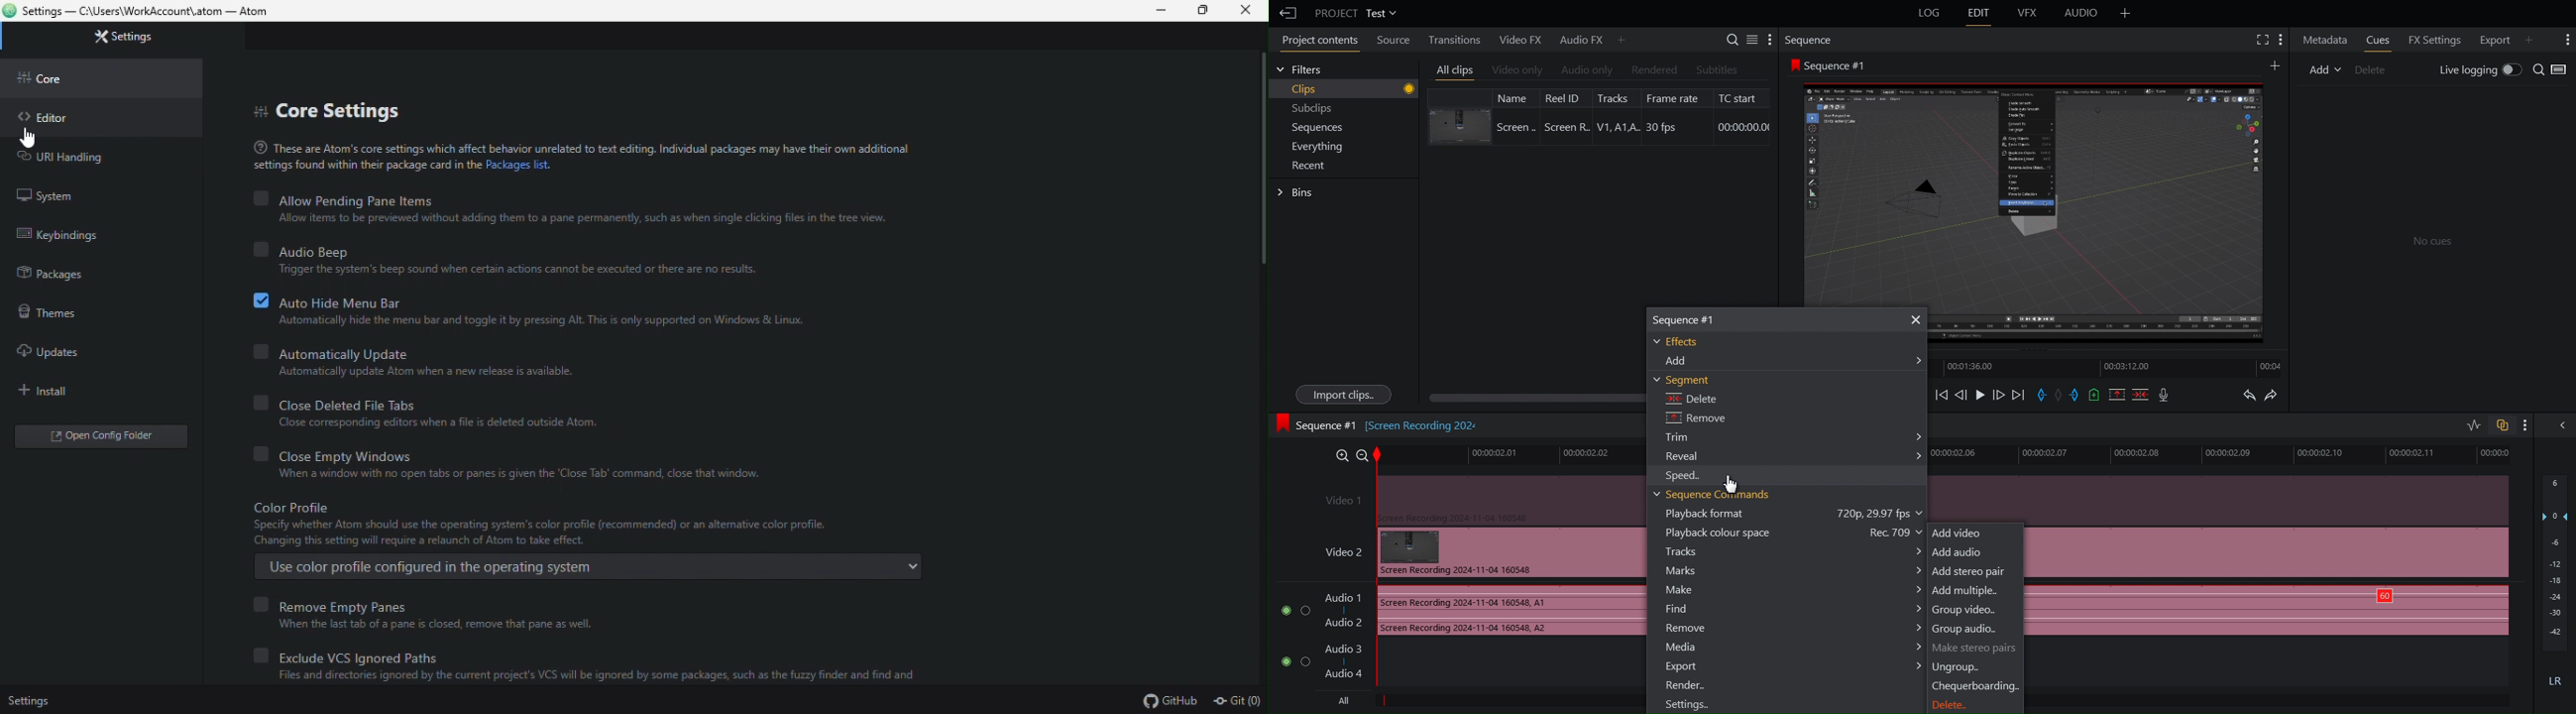  What do you see at coordinates (1959, 553) in the screenshot?
I see `Add audio` at bounding box center [1959, 553].